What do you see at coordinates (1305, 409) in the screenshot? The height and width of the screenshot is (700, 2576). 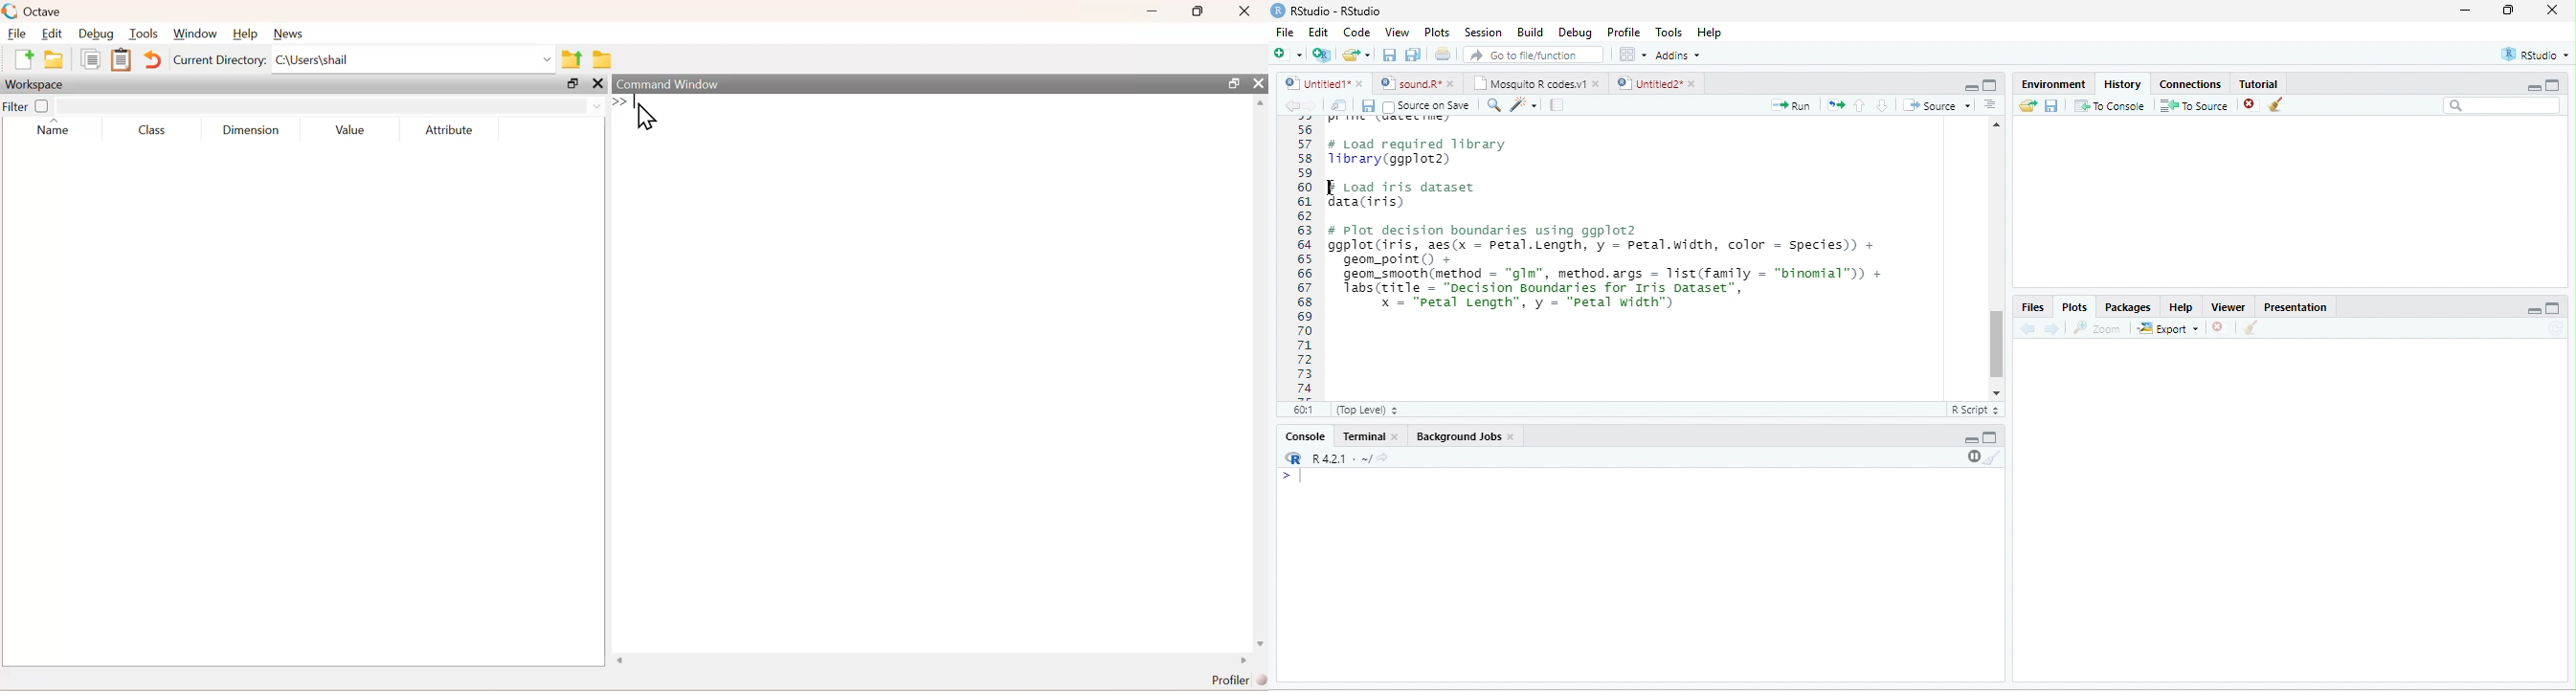 I see `60:1` at bounding box center [1305, 409].